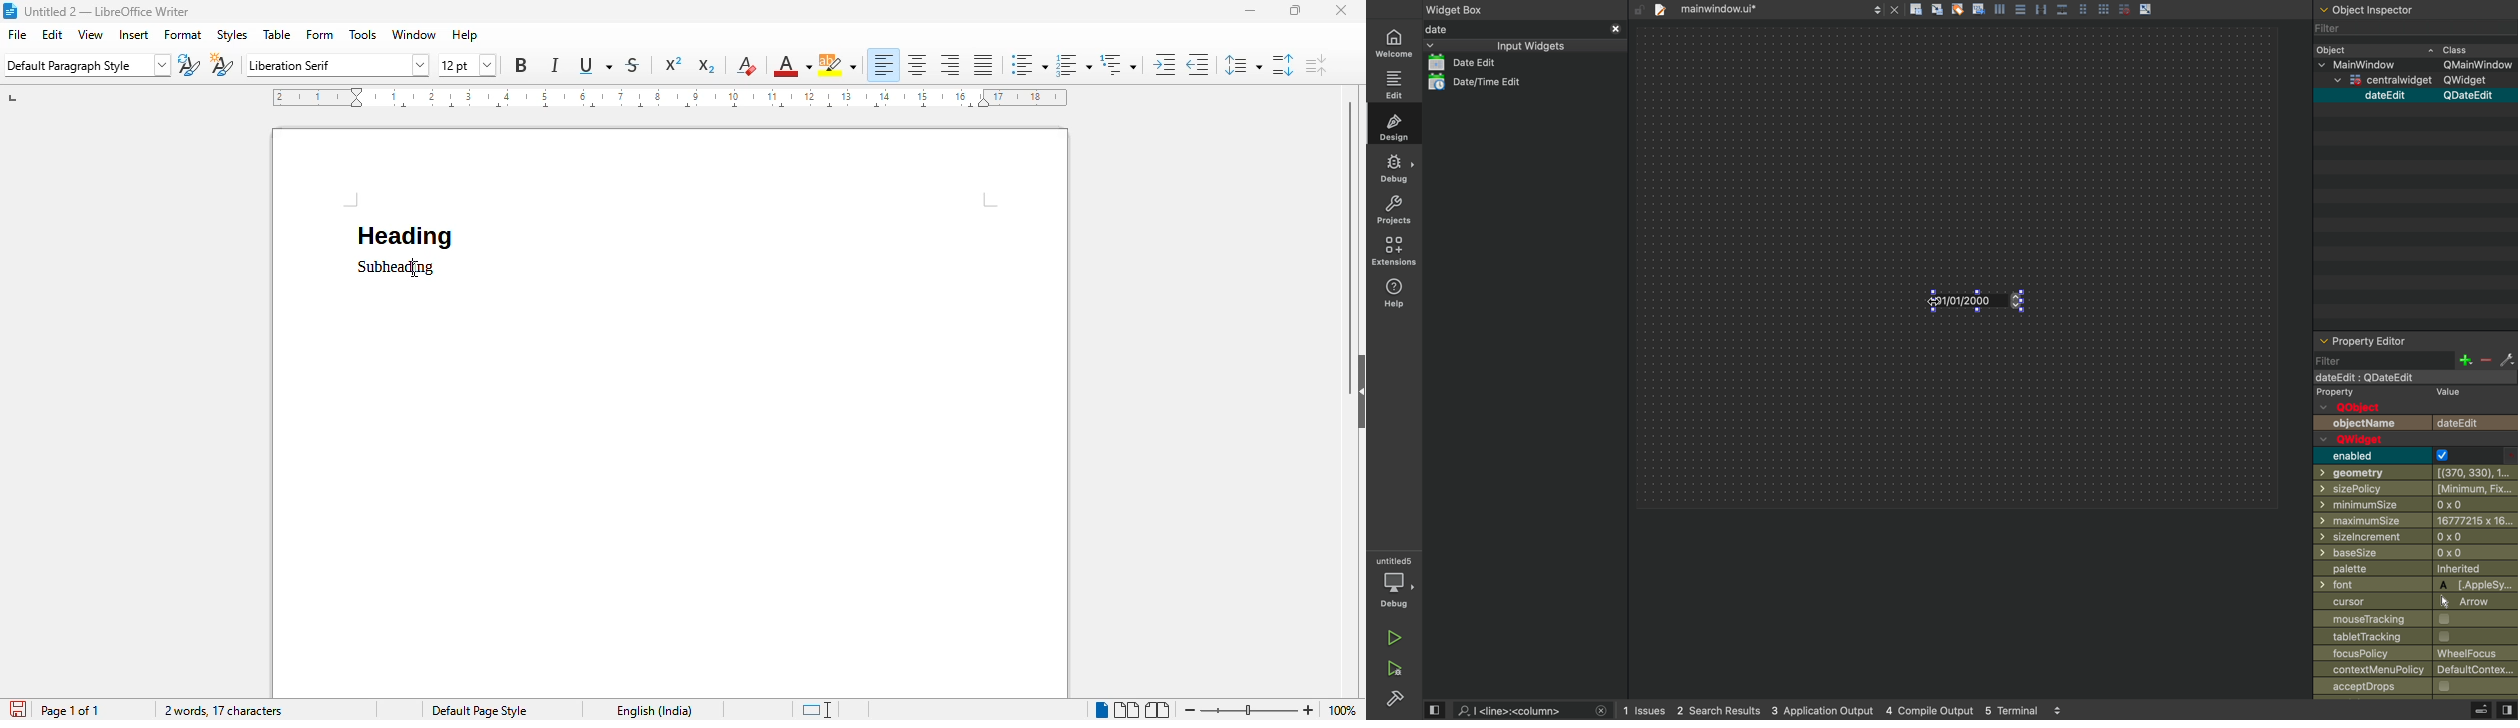 Image resolution: width=2520 pixels, height=728 pixels. Describe the element at coordinates (1241, 65) in the screenshot. I see `set line spacing` at that location.